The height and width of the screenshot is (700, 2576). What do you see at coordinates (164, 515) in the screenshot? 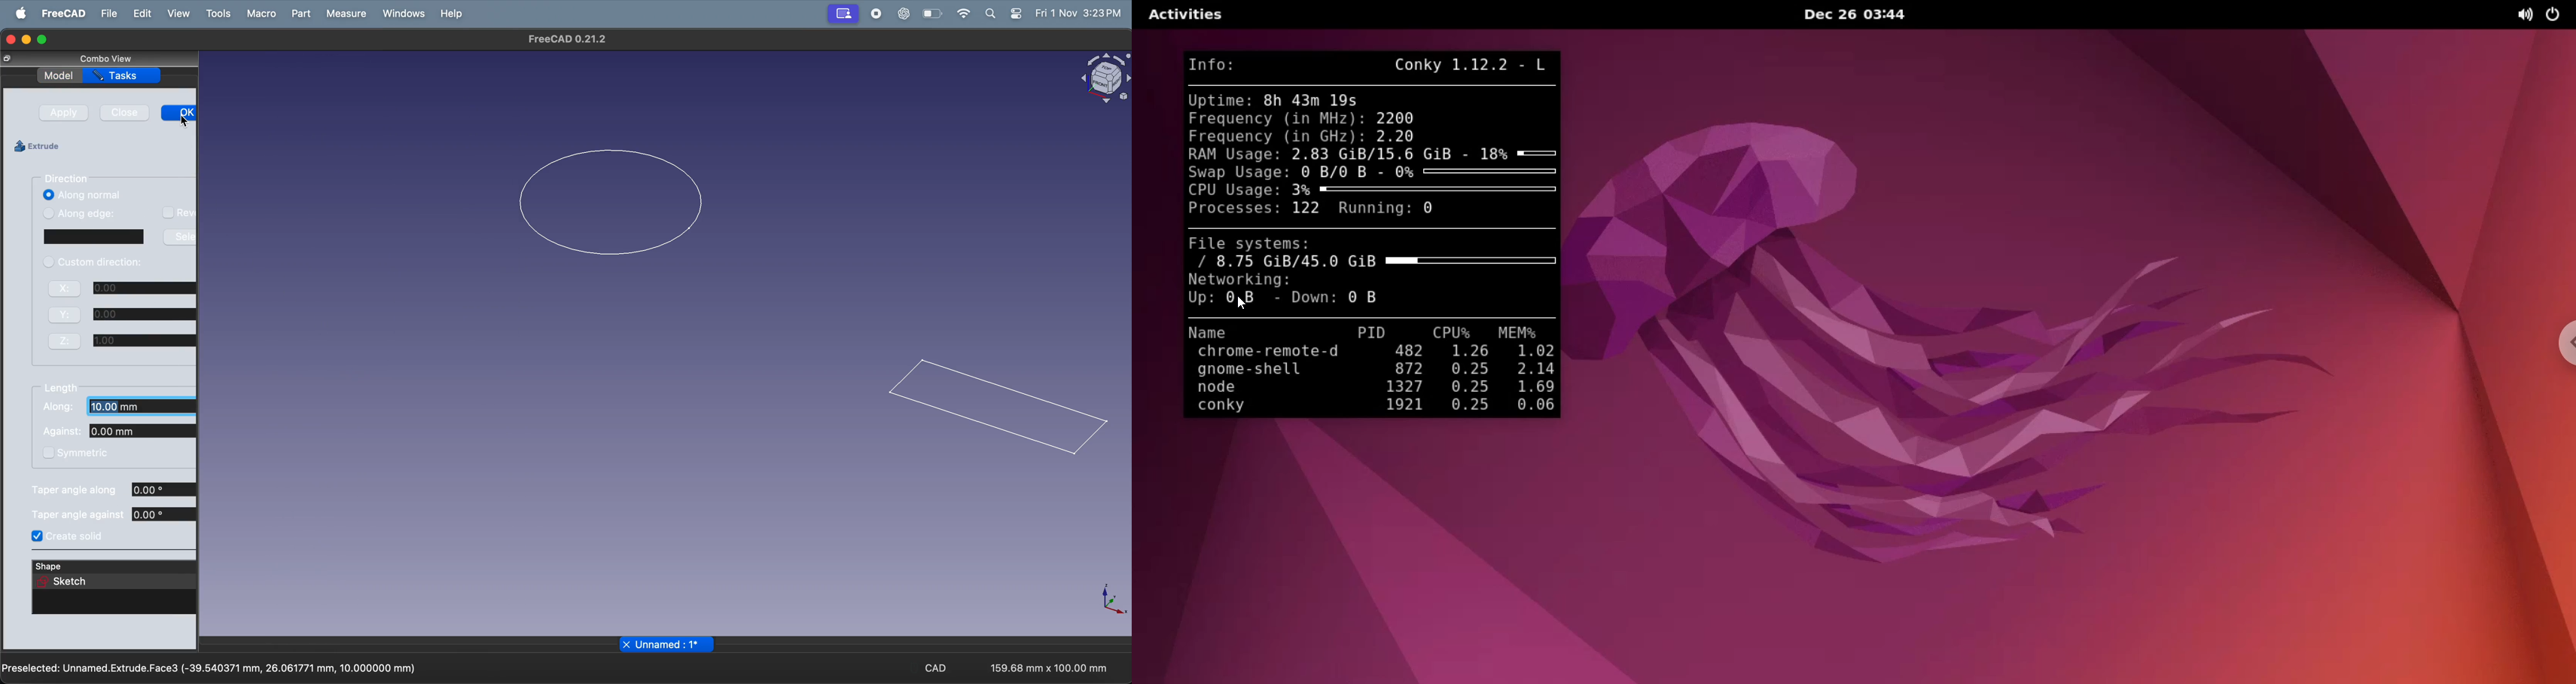
I see `0.00` at bounding box center [164, 515].